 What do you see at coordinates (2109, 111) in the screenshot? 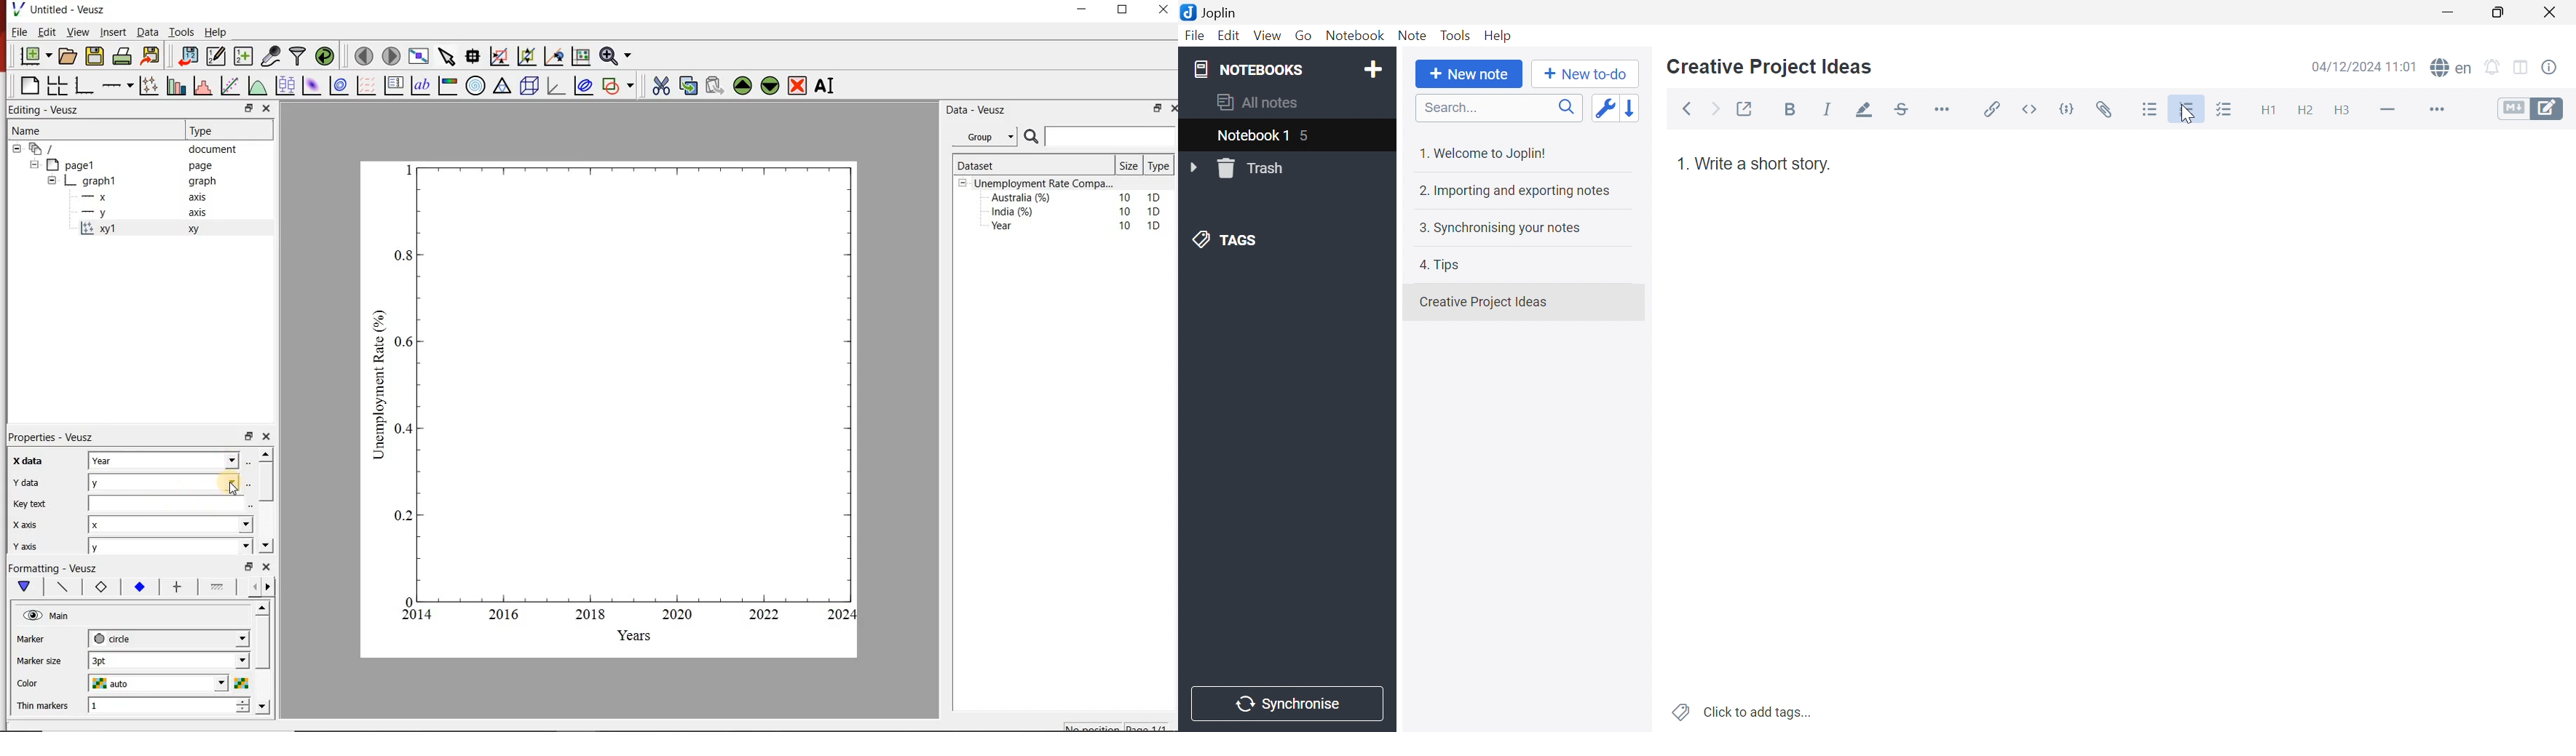
I see `Attach file` at bounding box center [2109, 111].